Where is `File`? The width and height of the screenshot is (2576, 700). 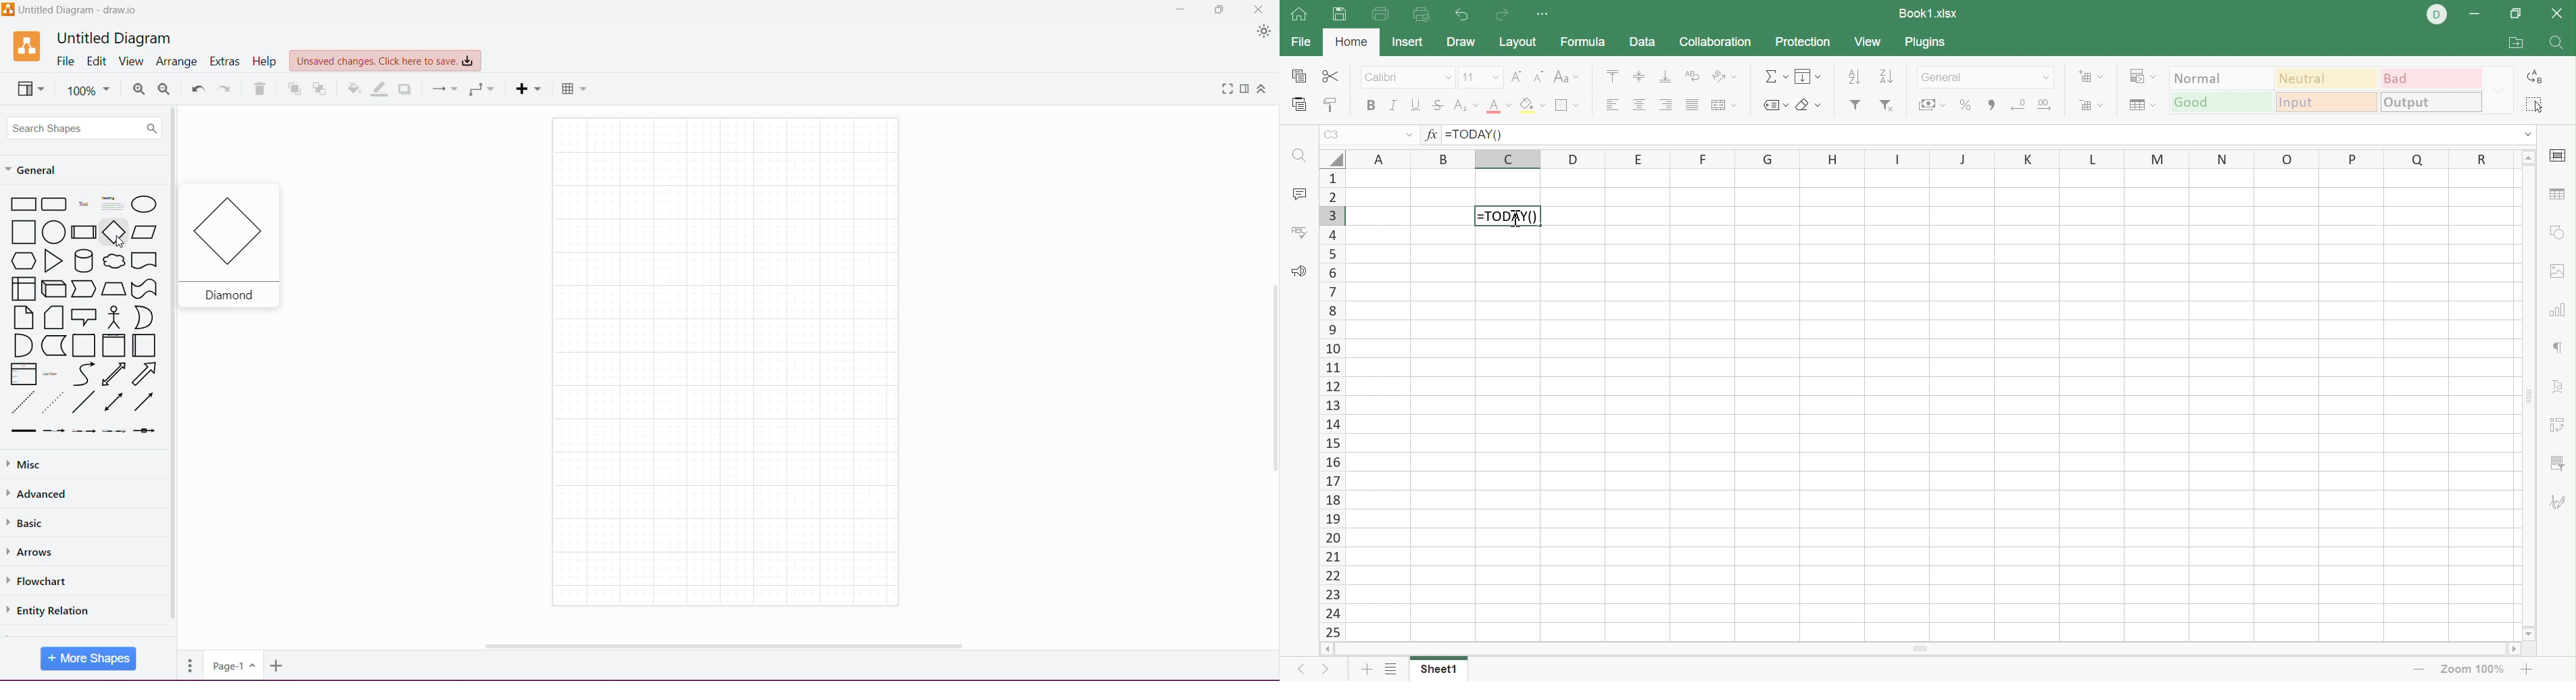 File is located at coordinates (1299, 43).